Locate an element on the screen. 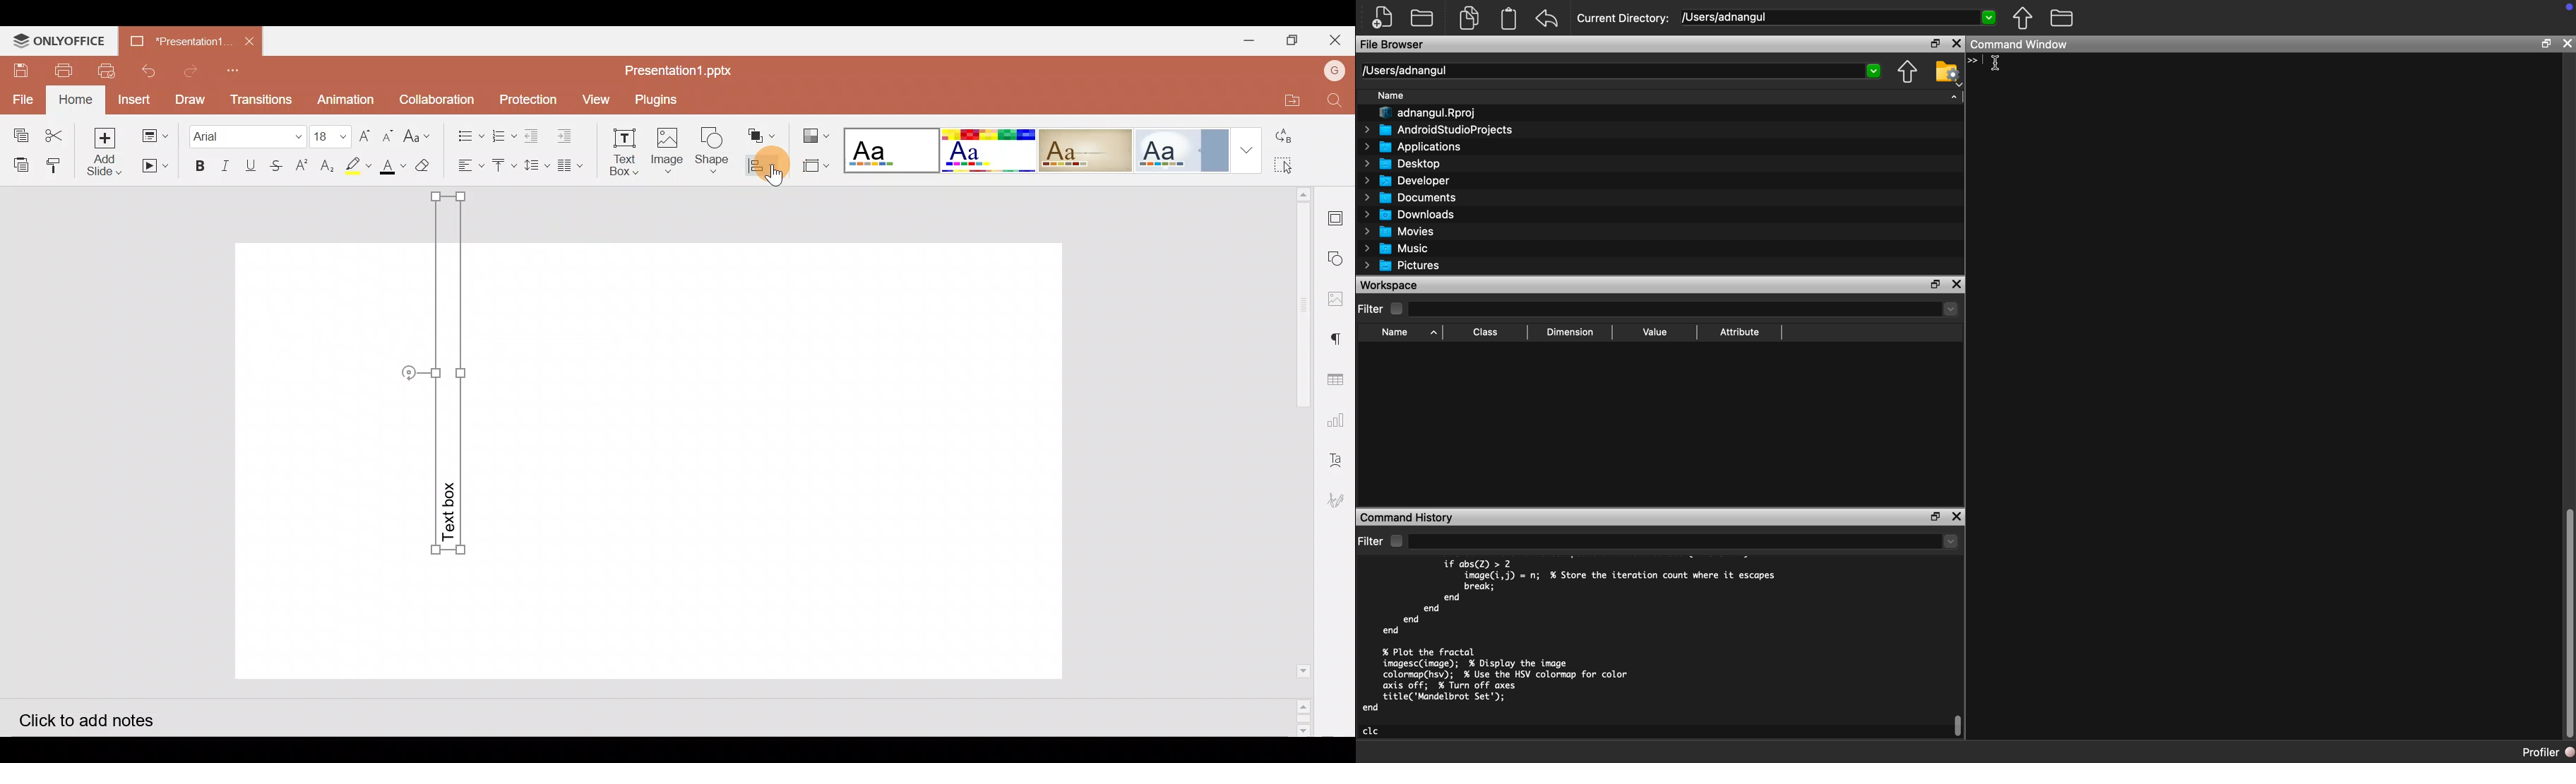 This screenshot has width=2576, height=784. Cursor on align shape is located at coordinates (772, 173).